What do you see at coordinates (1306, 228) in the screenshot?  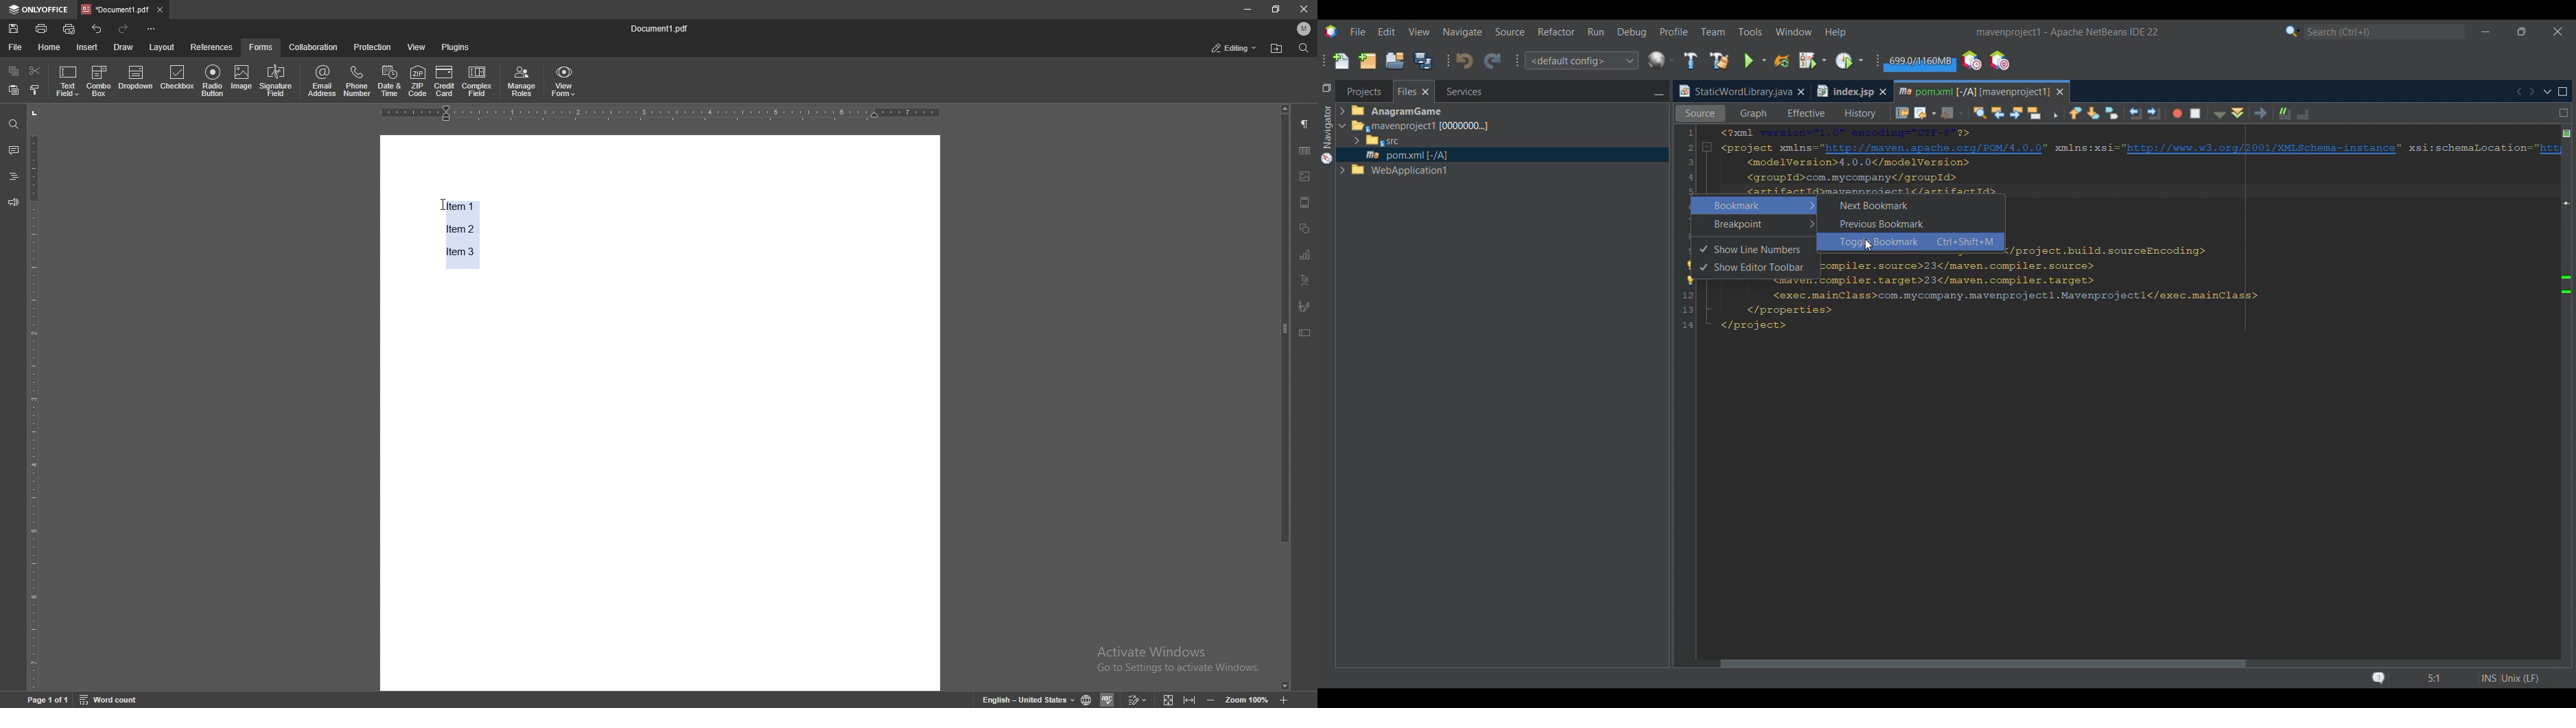 I see `shapes` at bounding box center [1306, 228].